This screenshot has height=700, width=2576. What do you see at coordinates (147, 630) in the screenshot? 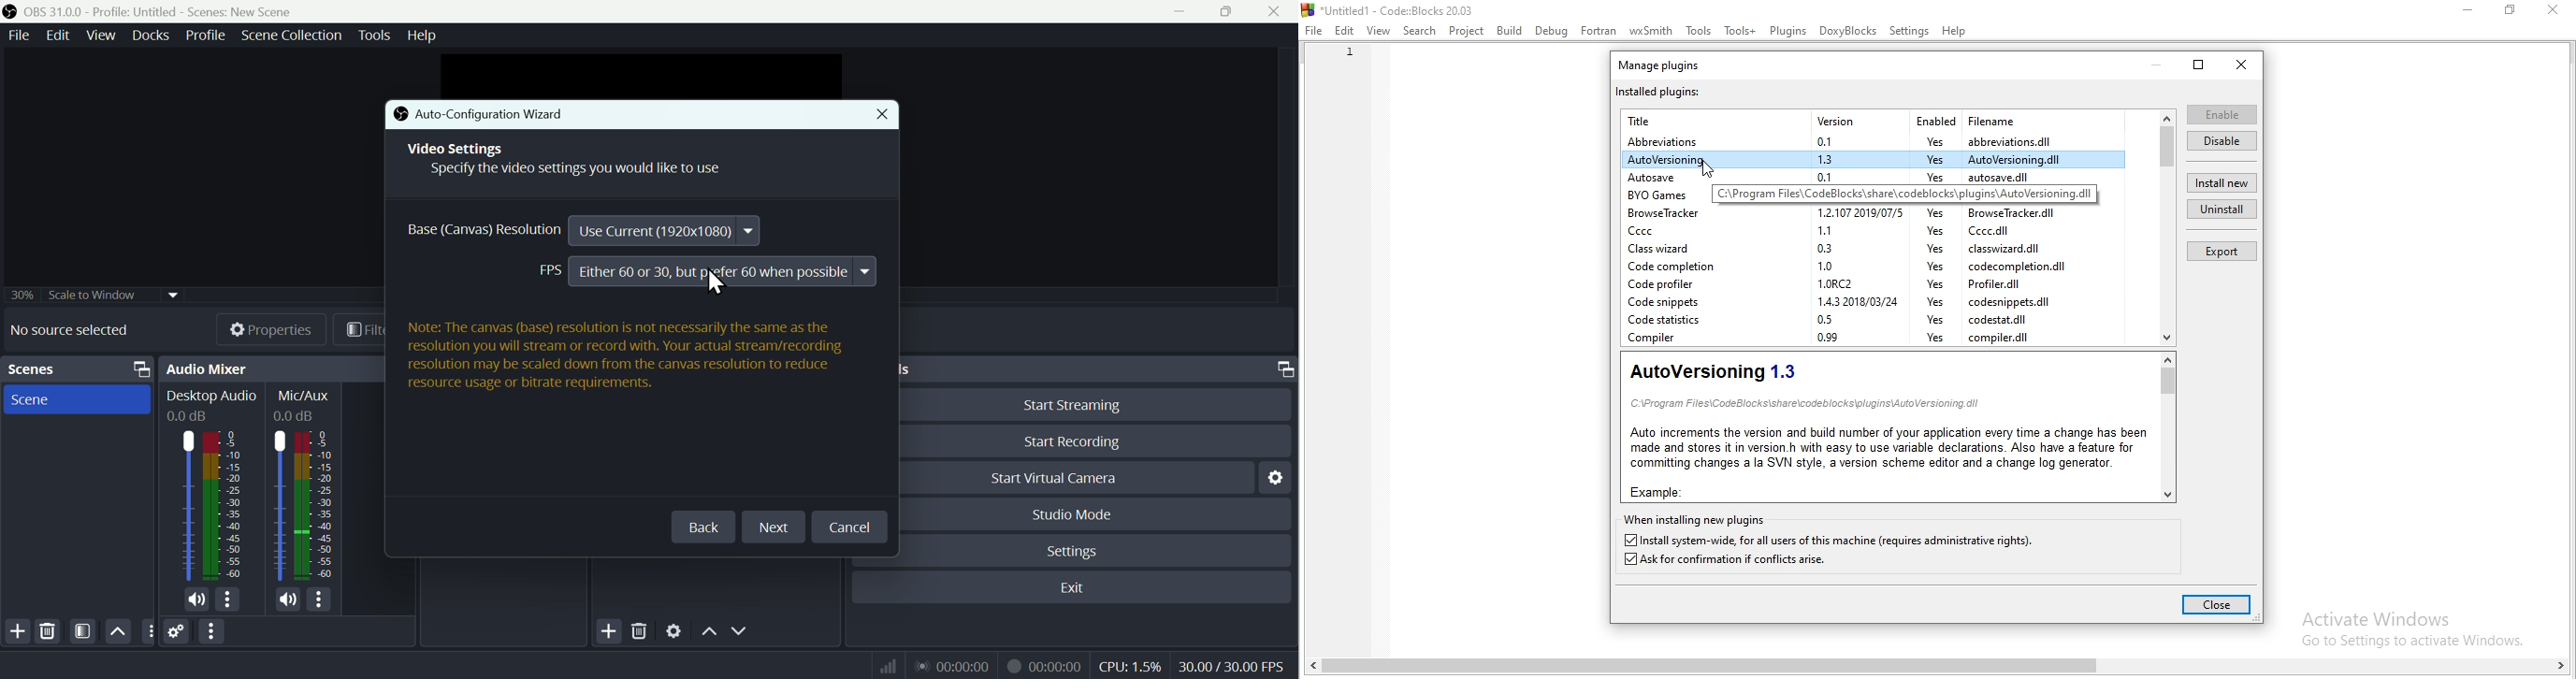
I see `options` at bounding box center [147, 630].